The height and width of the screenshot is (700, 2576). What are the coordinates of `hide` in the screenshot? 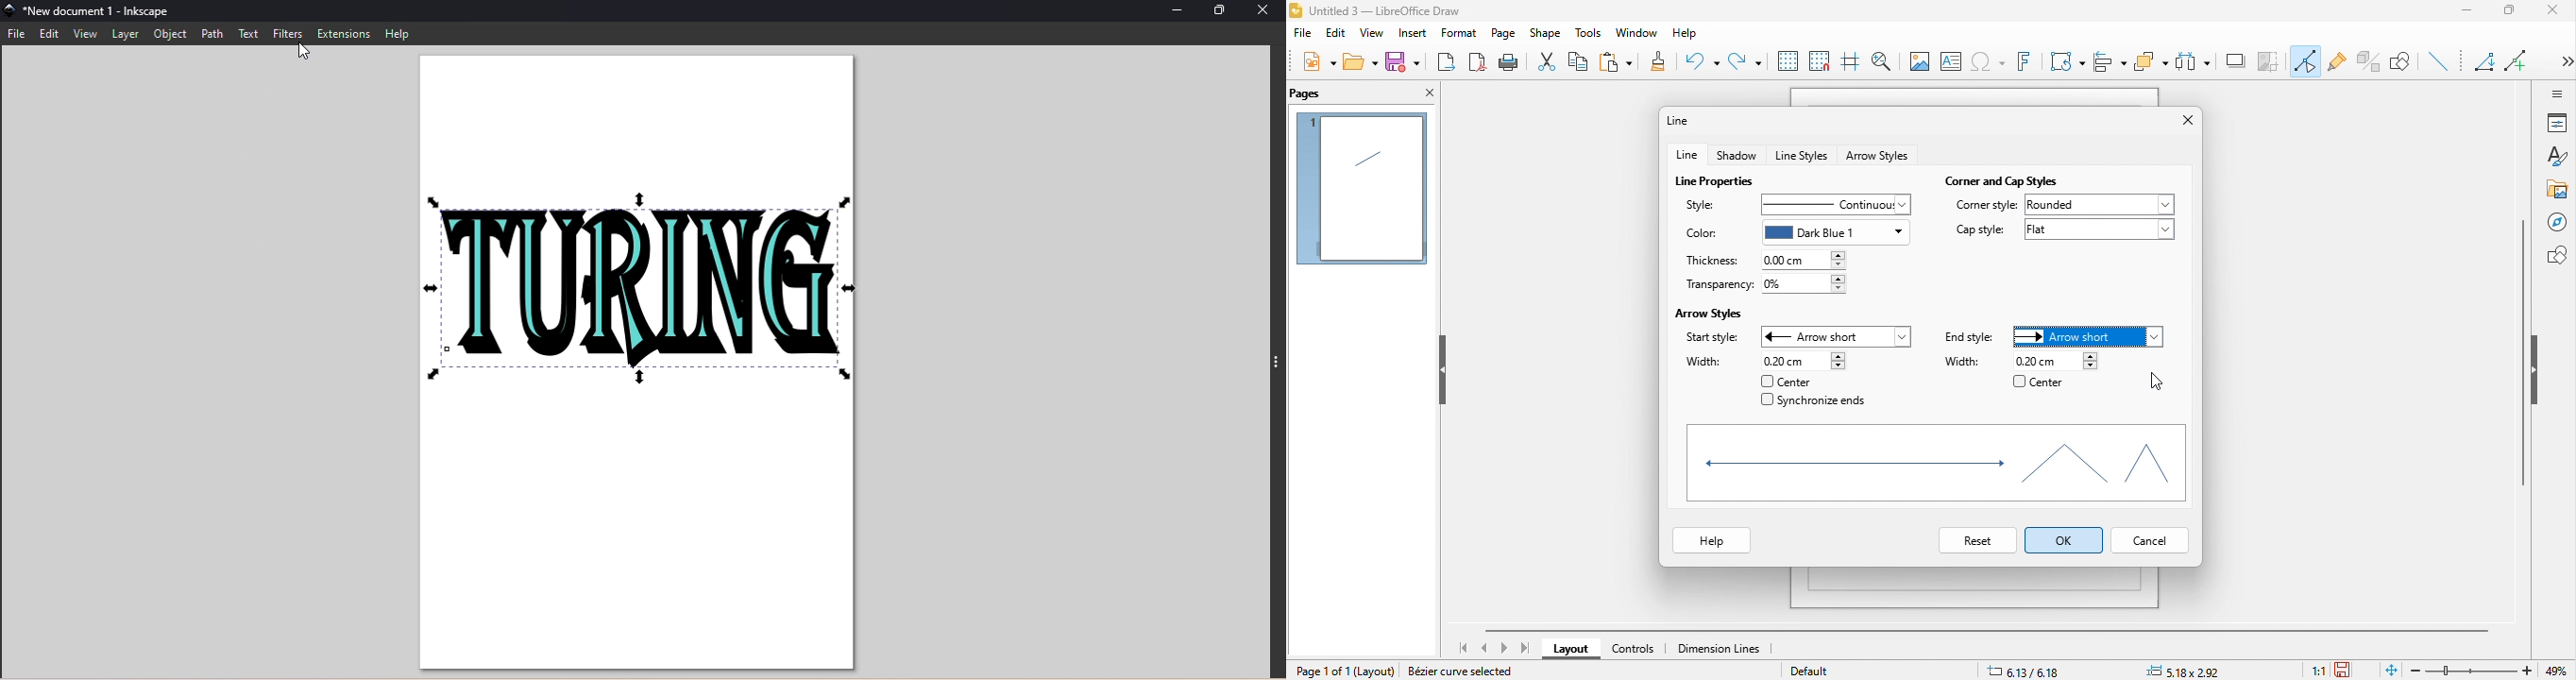 It's located at (1441, 371).